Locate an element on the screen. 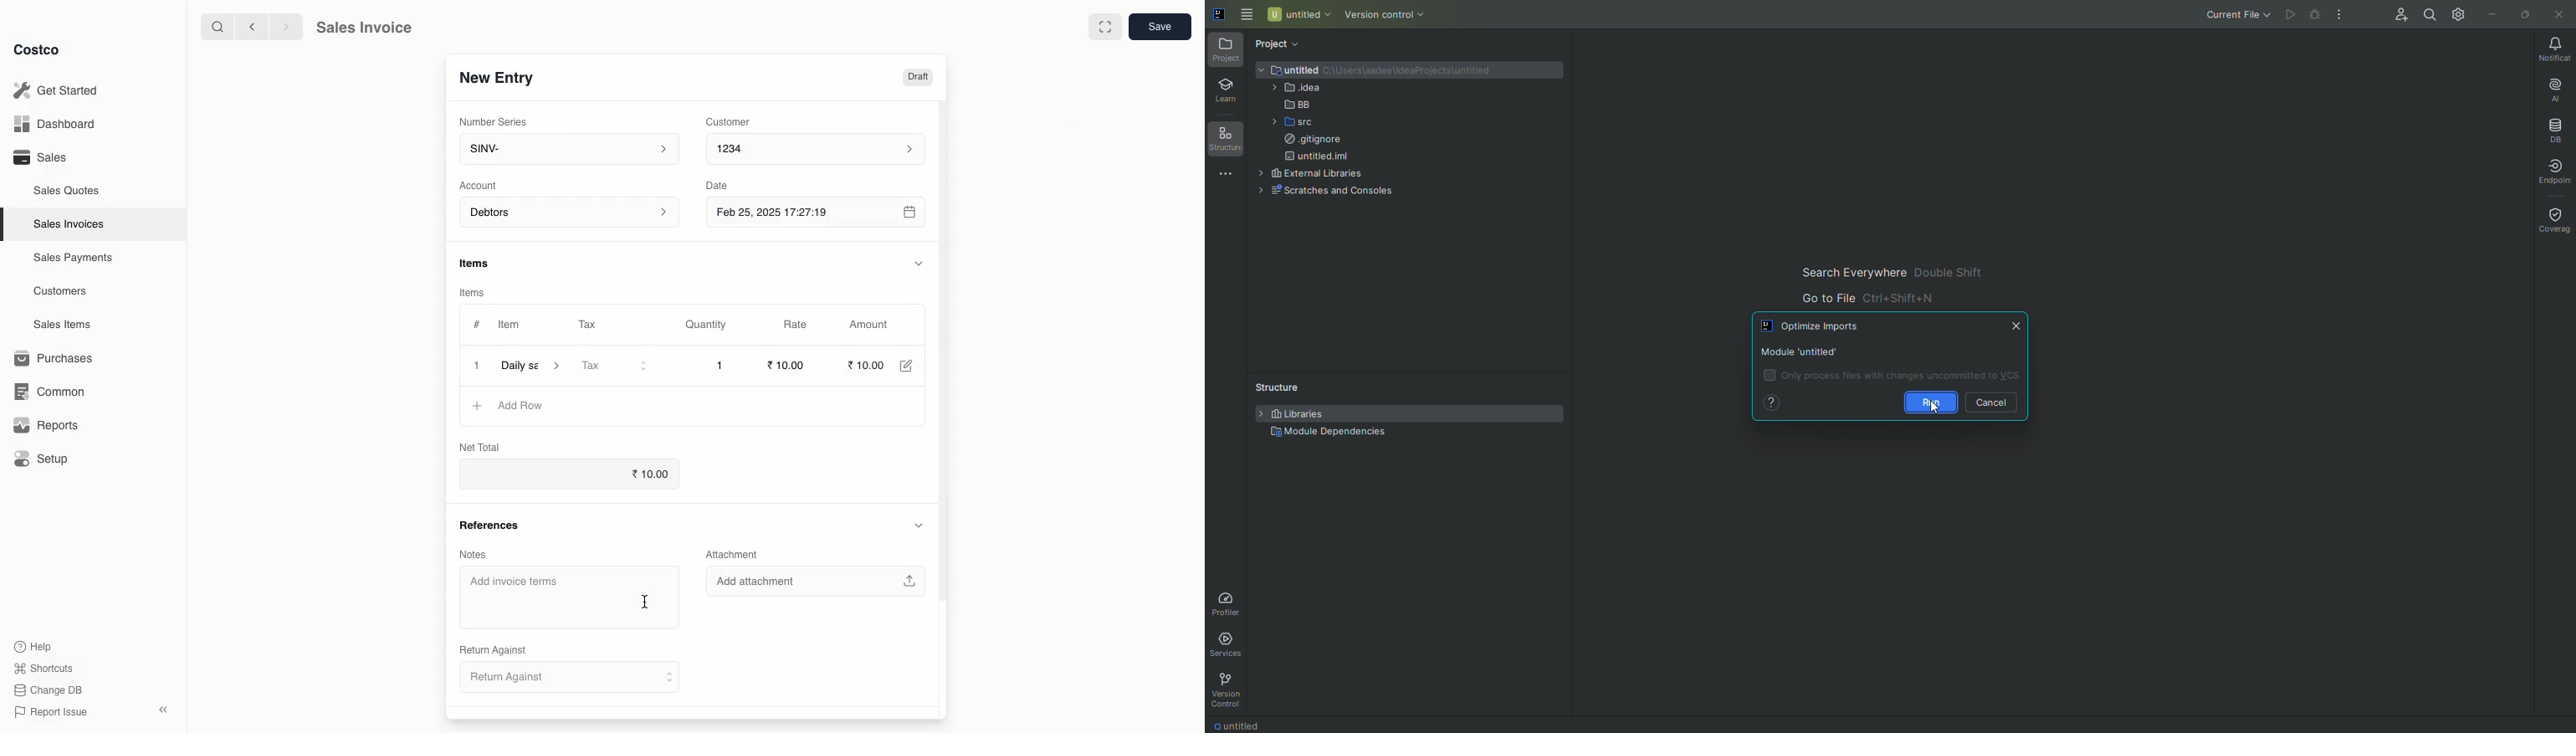 Image resolution: width=2576 pixels, height=756 pixels. # is located at coordinates (477, 325).